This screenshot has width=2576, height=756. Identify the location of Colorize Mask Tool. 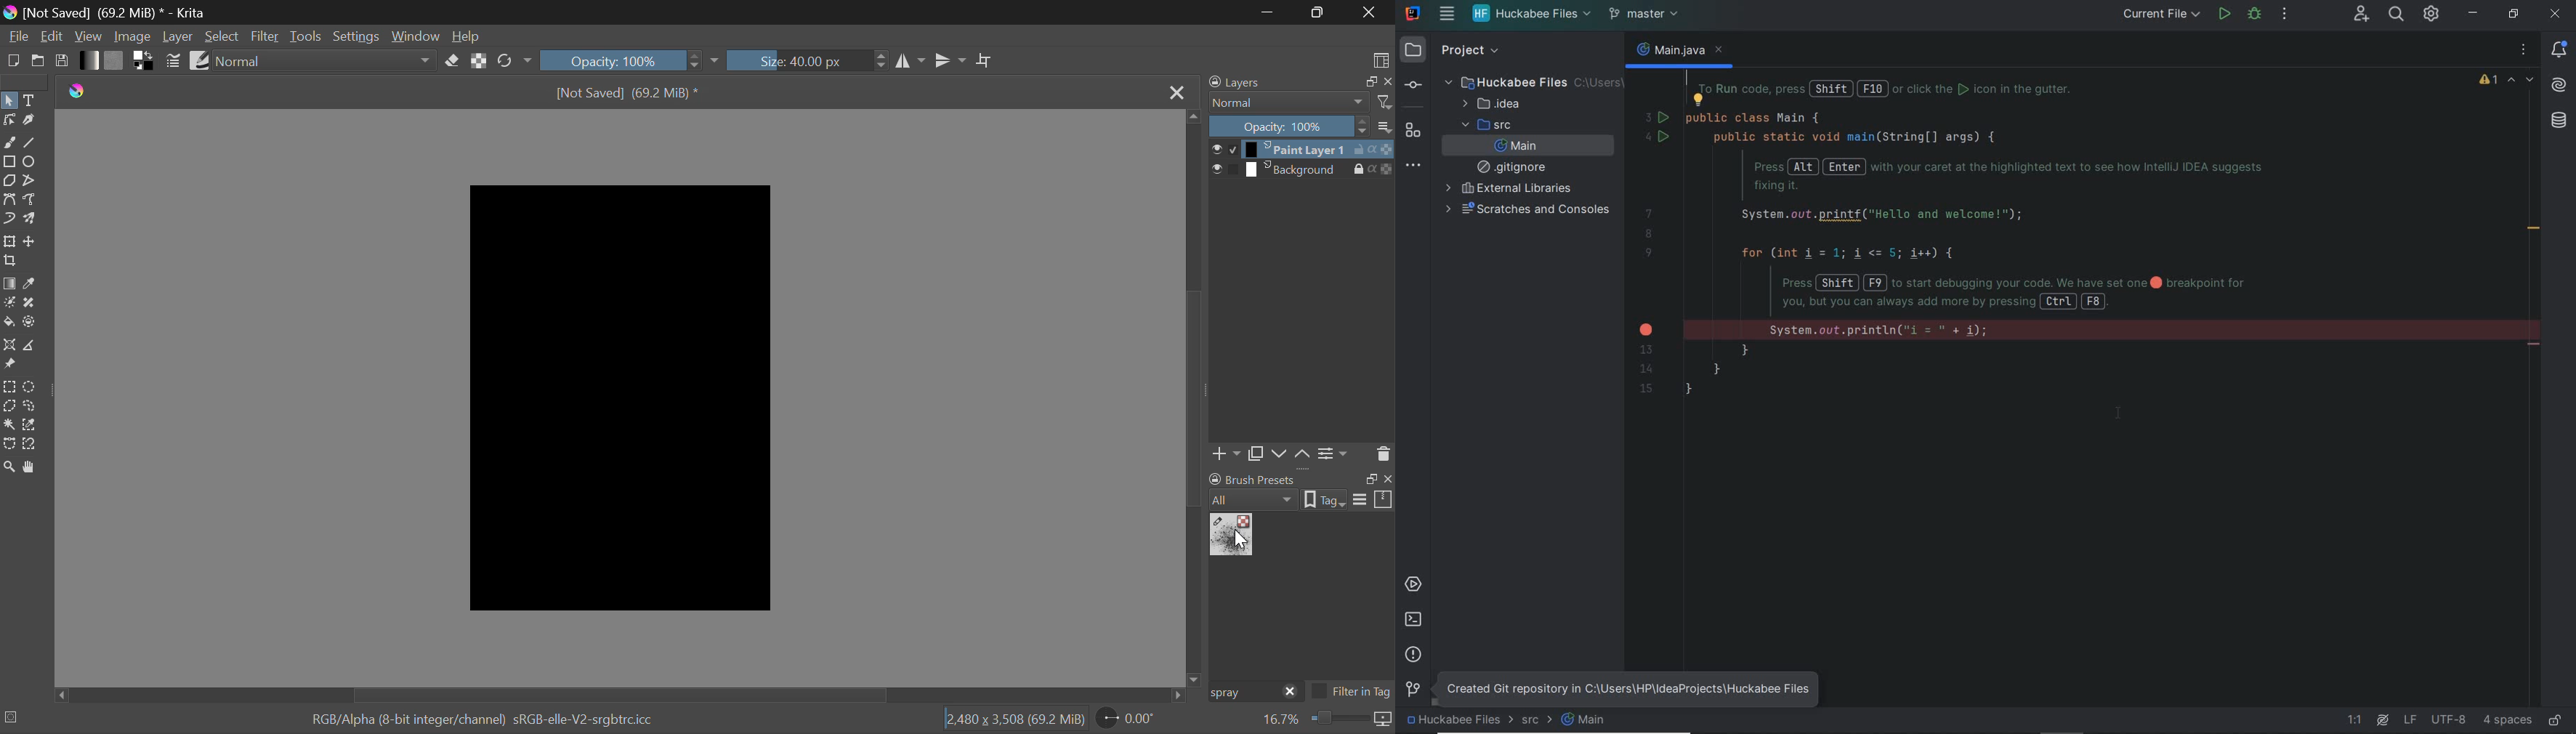
(9, 304).